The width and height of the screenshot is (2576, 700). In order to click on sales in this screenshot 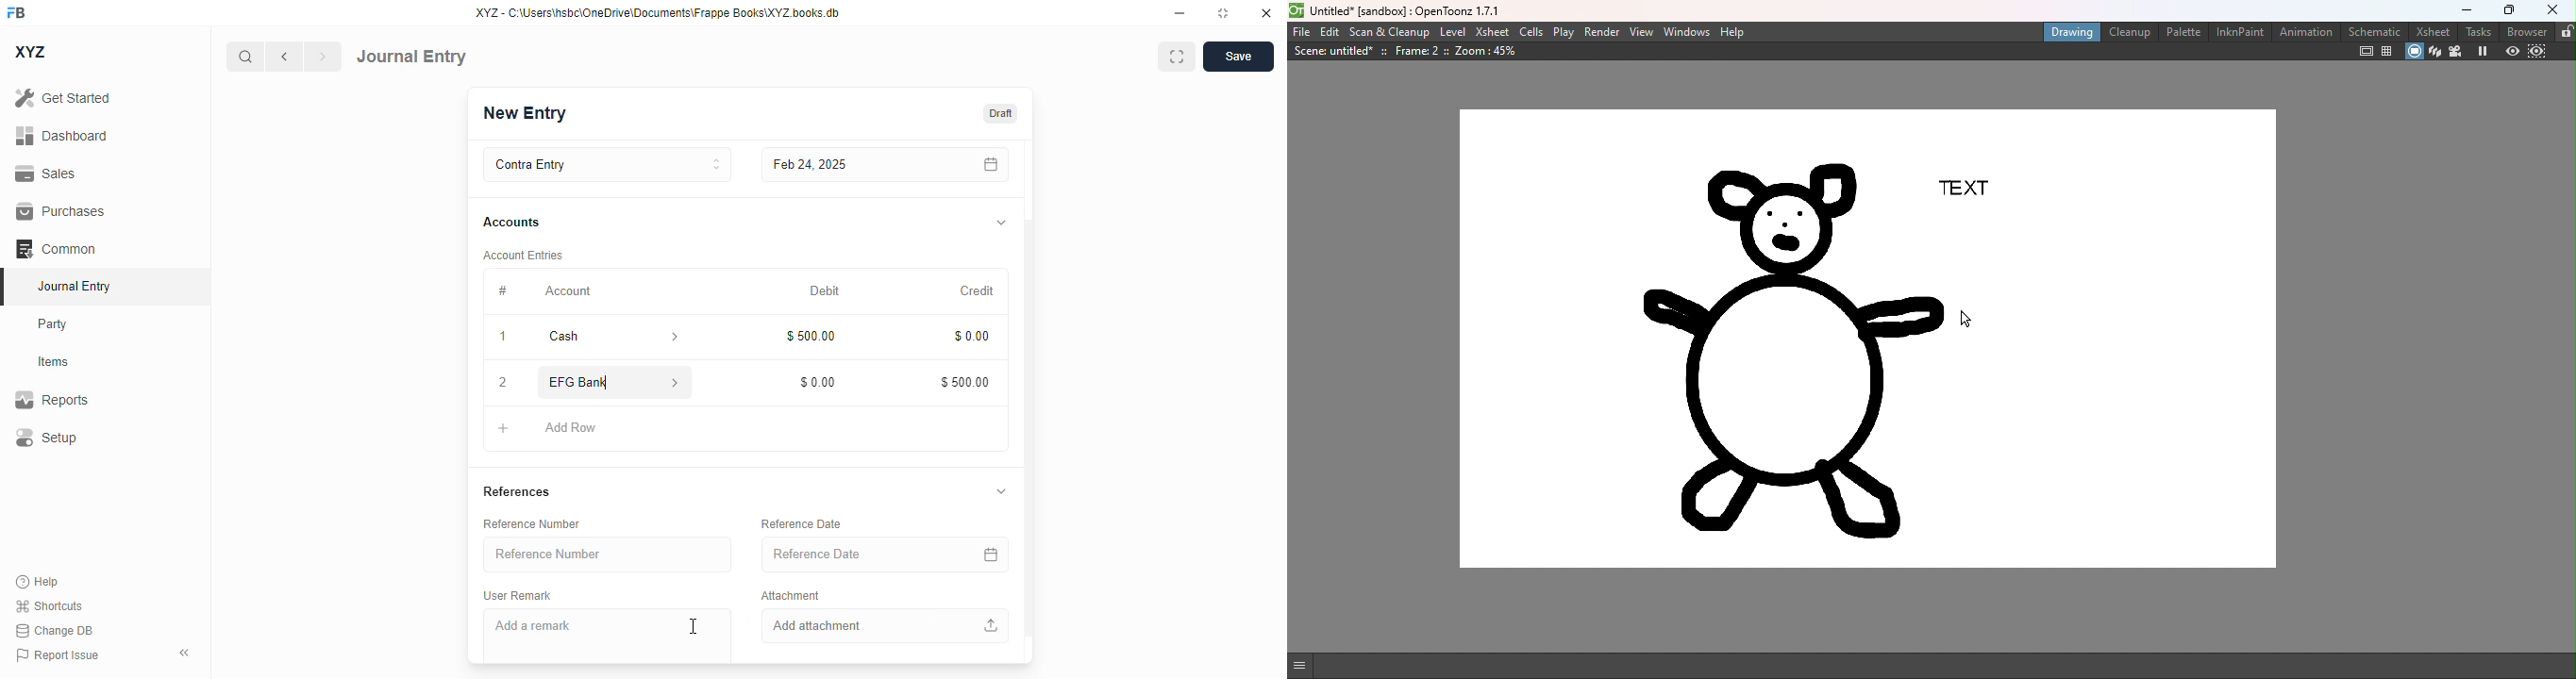, I will do `click(45, 174)`.